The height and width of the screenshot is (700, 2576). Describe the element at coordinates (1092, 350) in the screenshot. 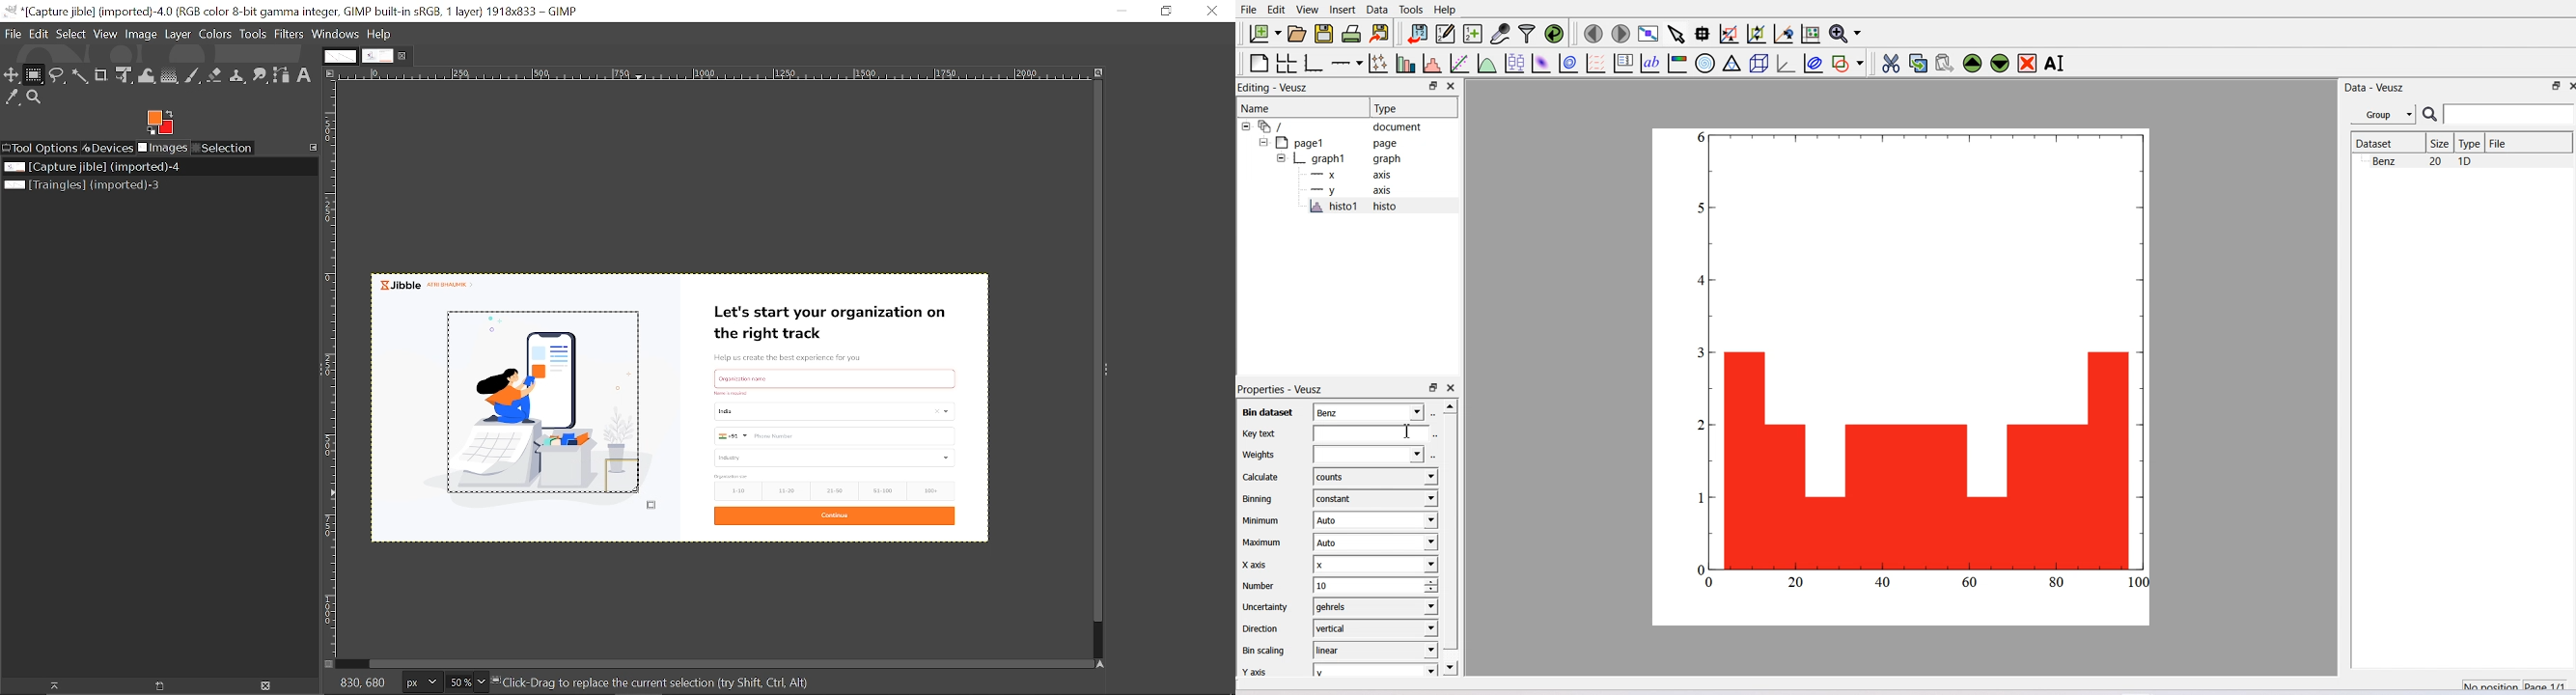

I see `Vertical scrollbar ` at that location.